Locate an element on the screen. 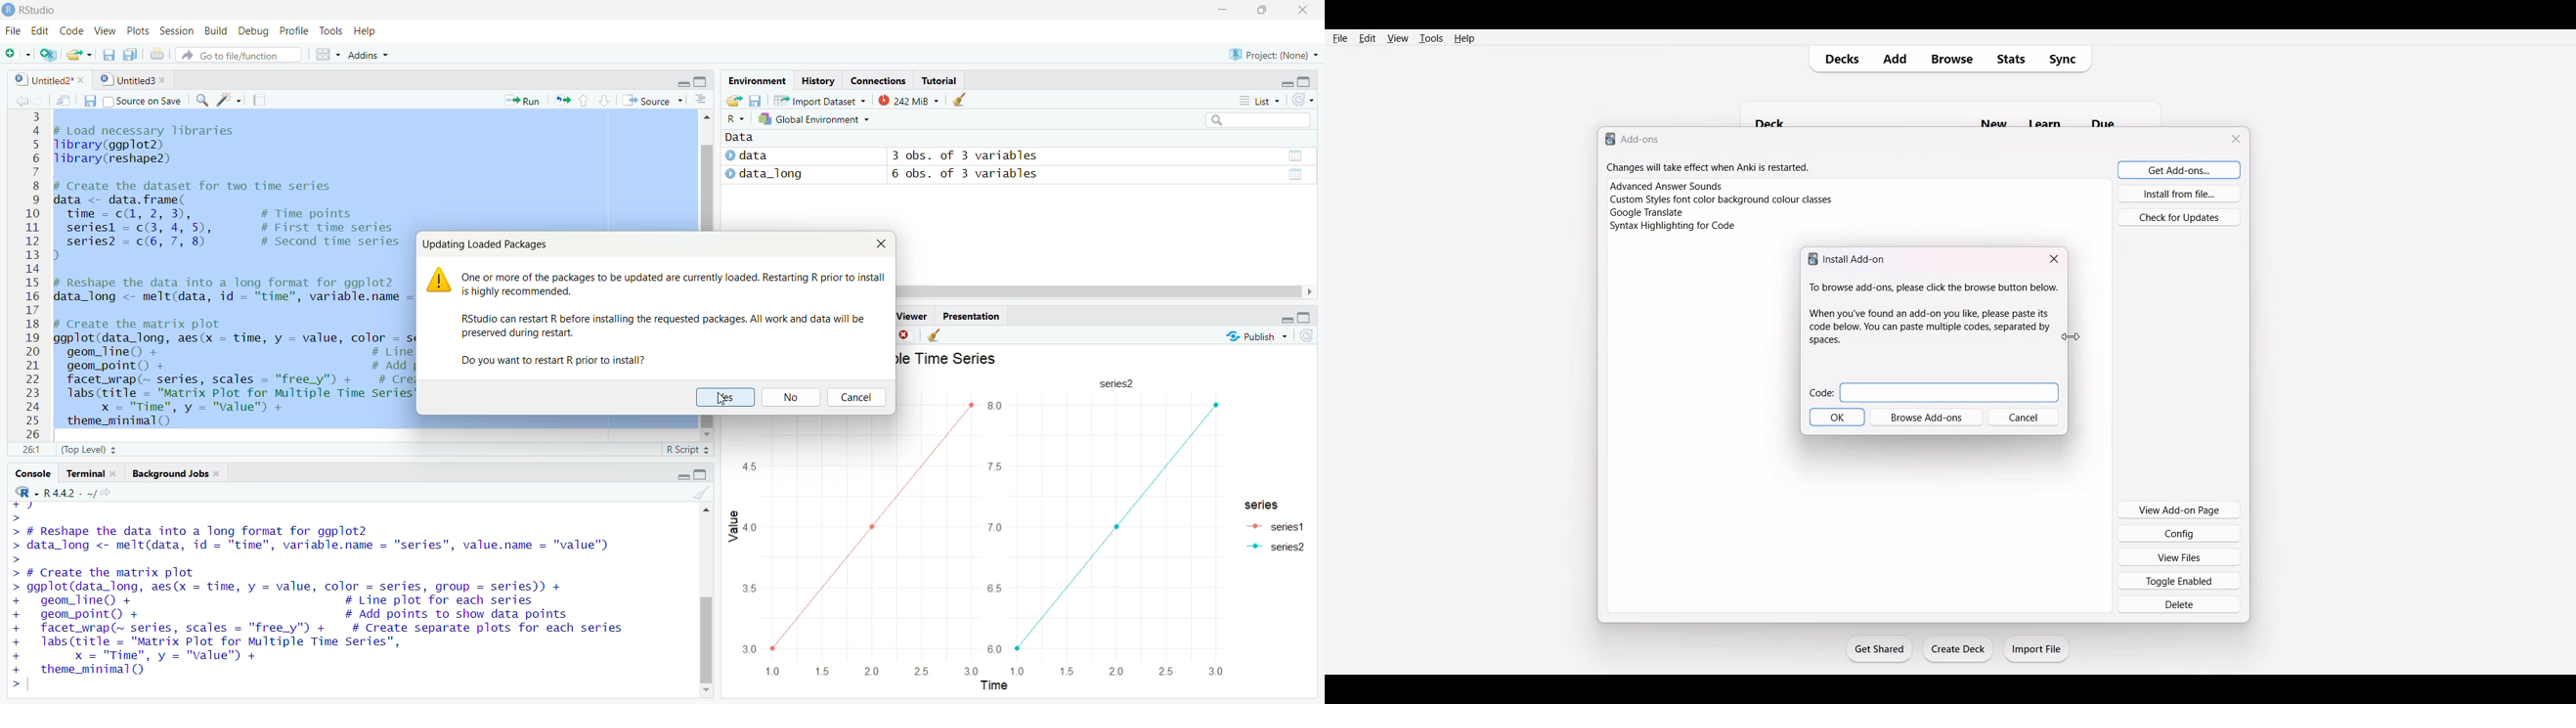  re -run previoud code is located at coordinates (562, 99).